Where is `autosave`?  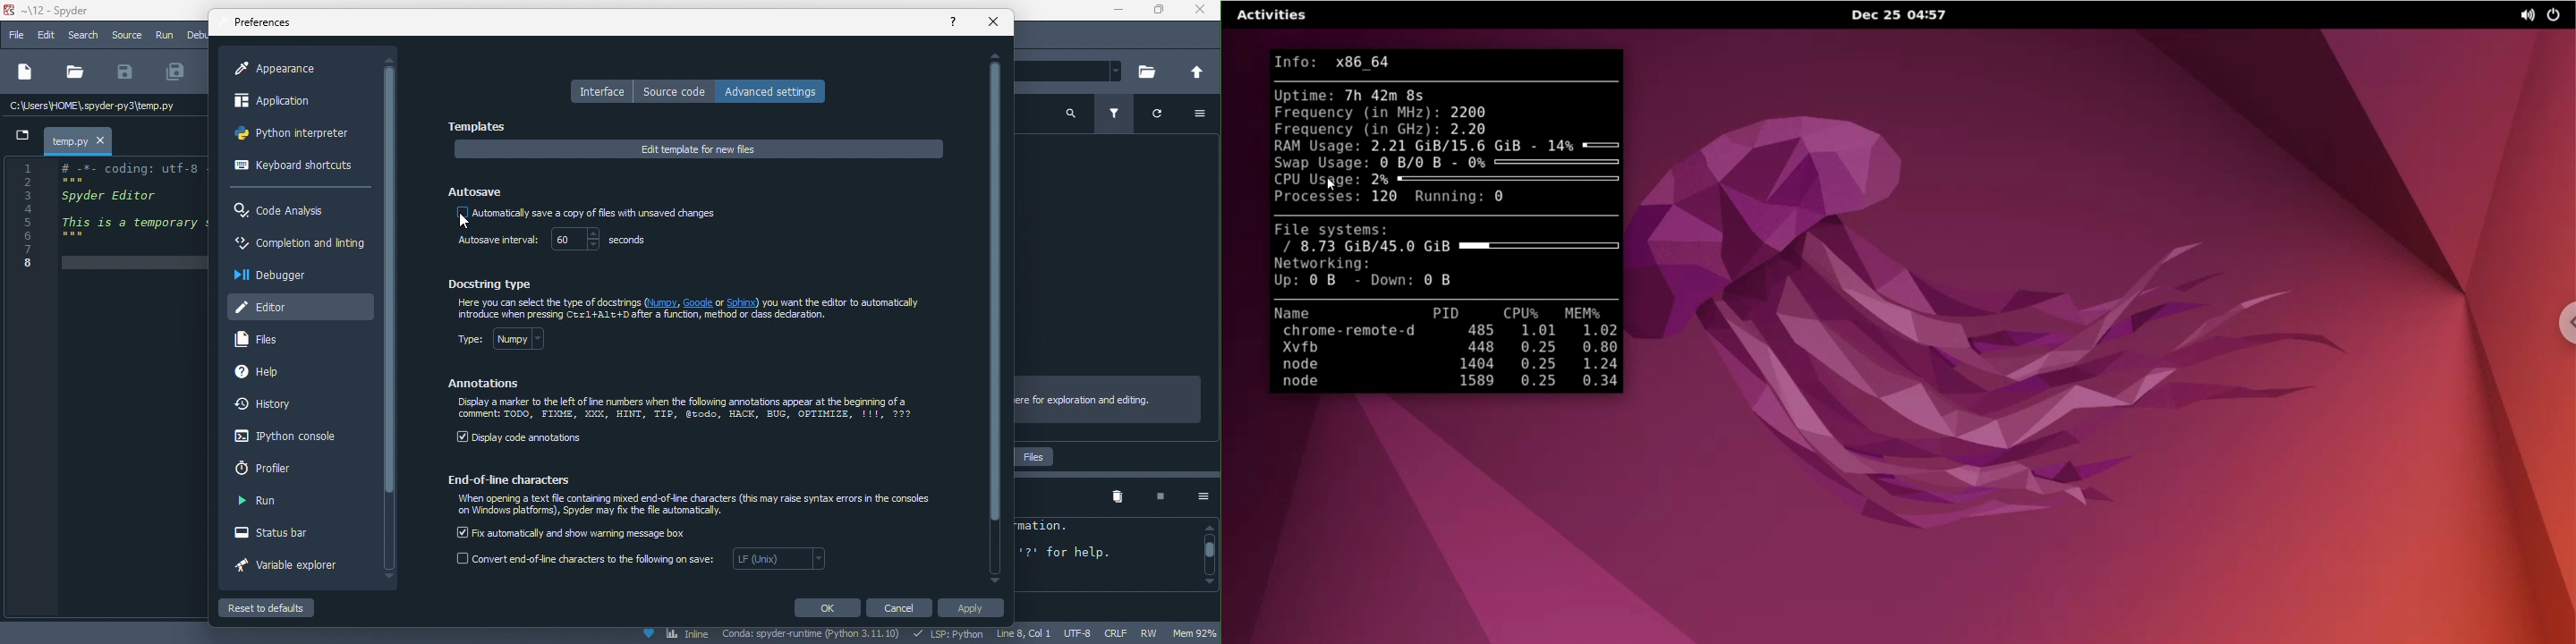
autosave is located at coordinates (478, 189).